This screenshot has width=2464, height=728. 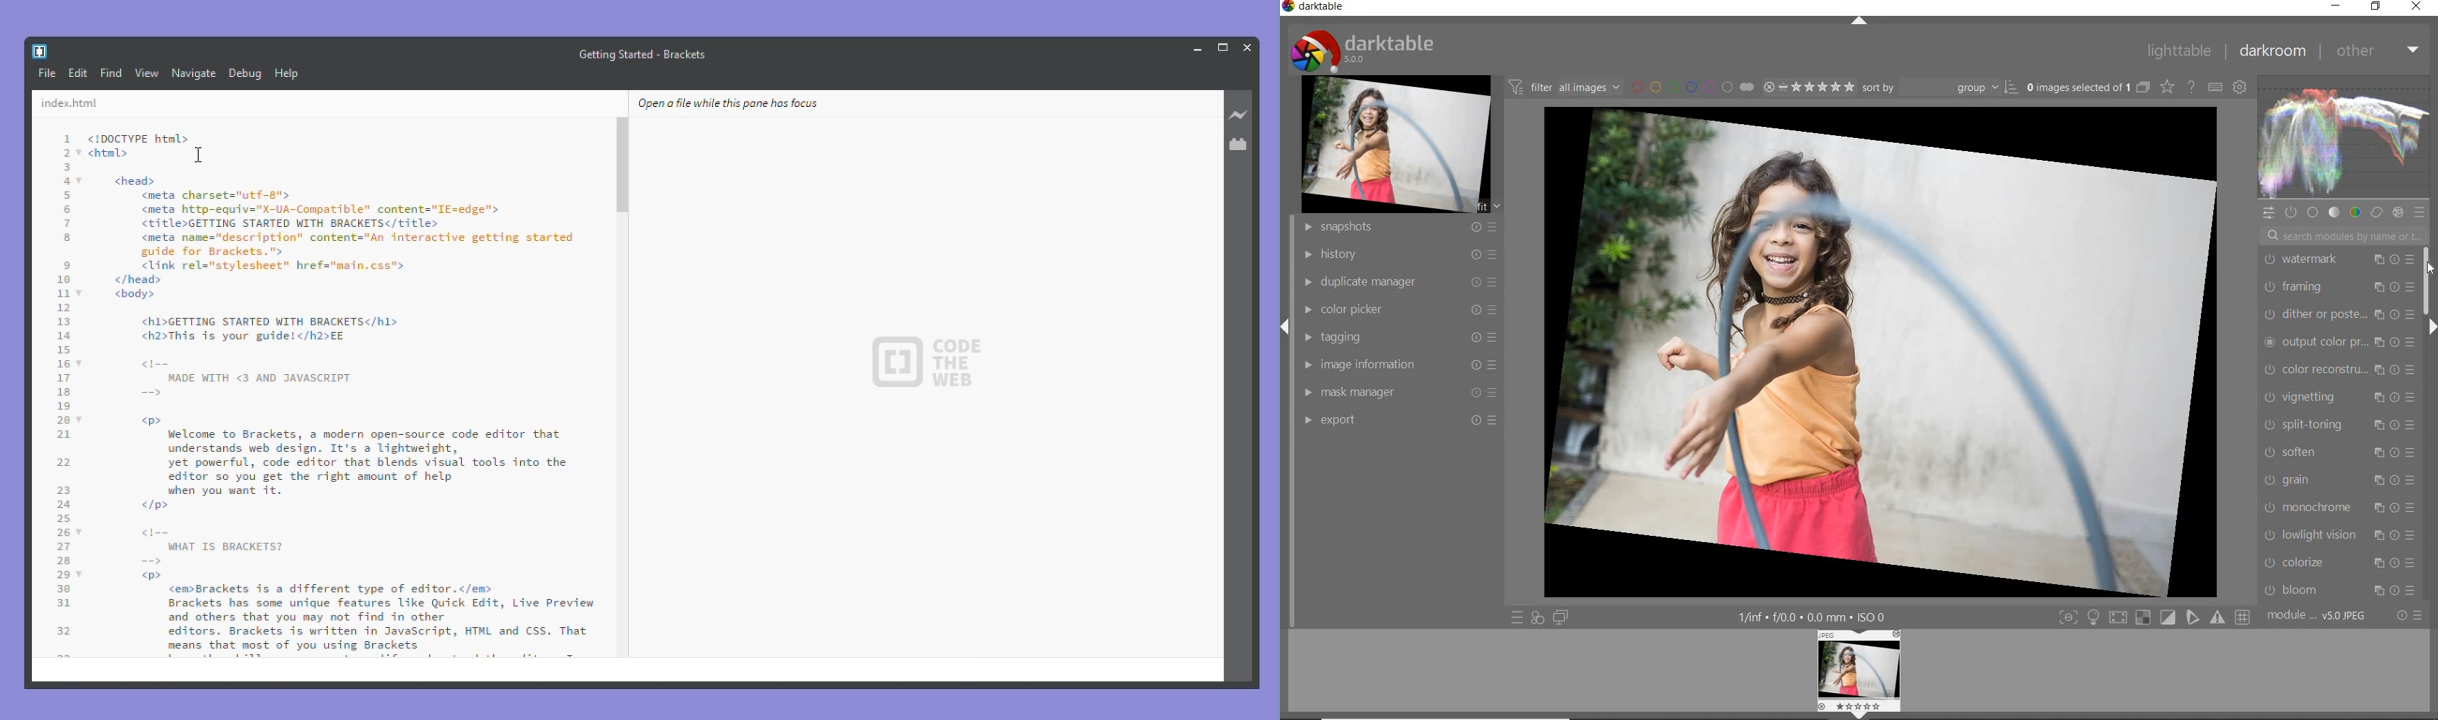 What do you see at coordinates (1241, 144) in the screenshot?
I see `Extension manager` at bounding box center [1241, 144].